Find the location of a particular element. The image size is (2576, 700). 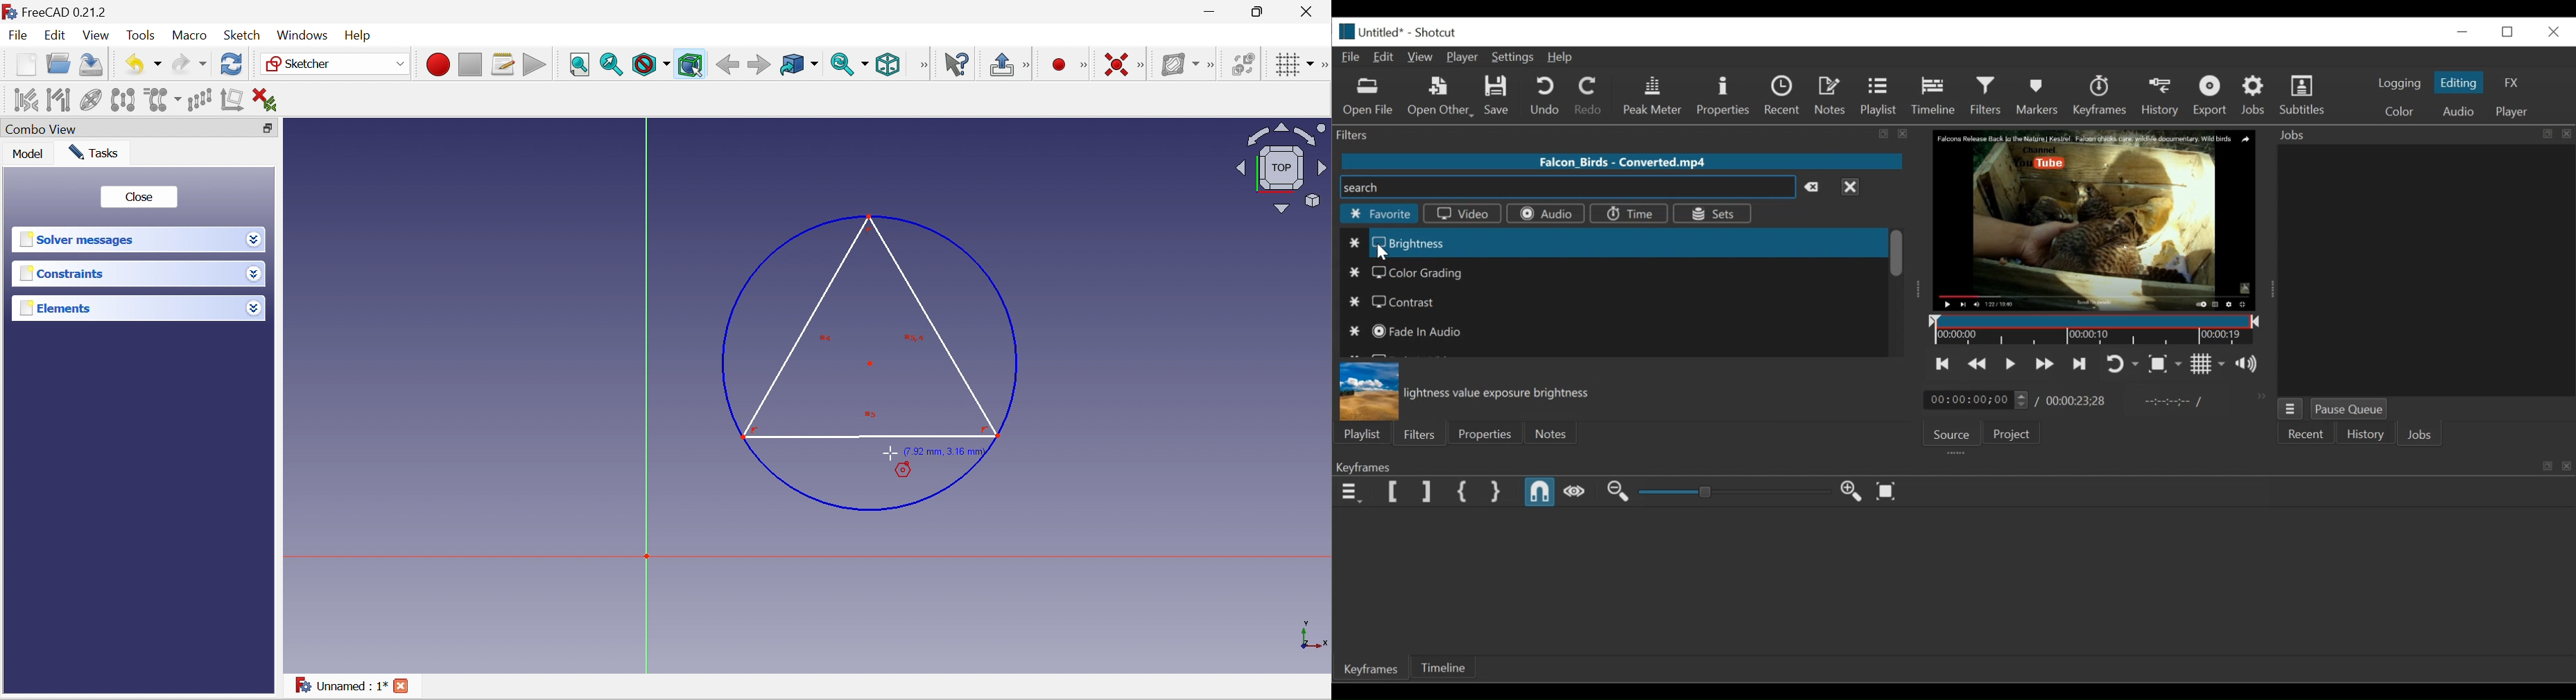

Keyframe menu is located at coordinates (1351, 492).